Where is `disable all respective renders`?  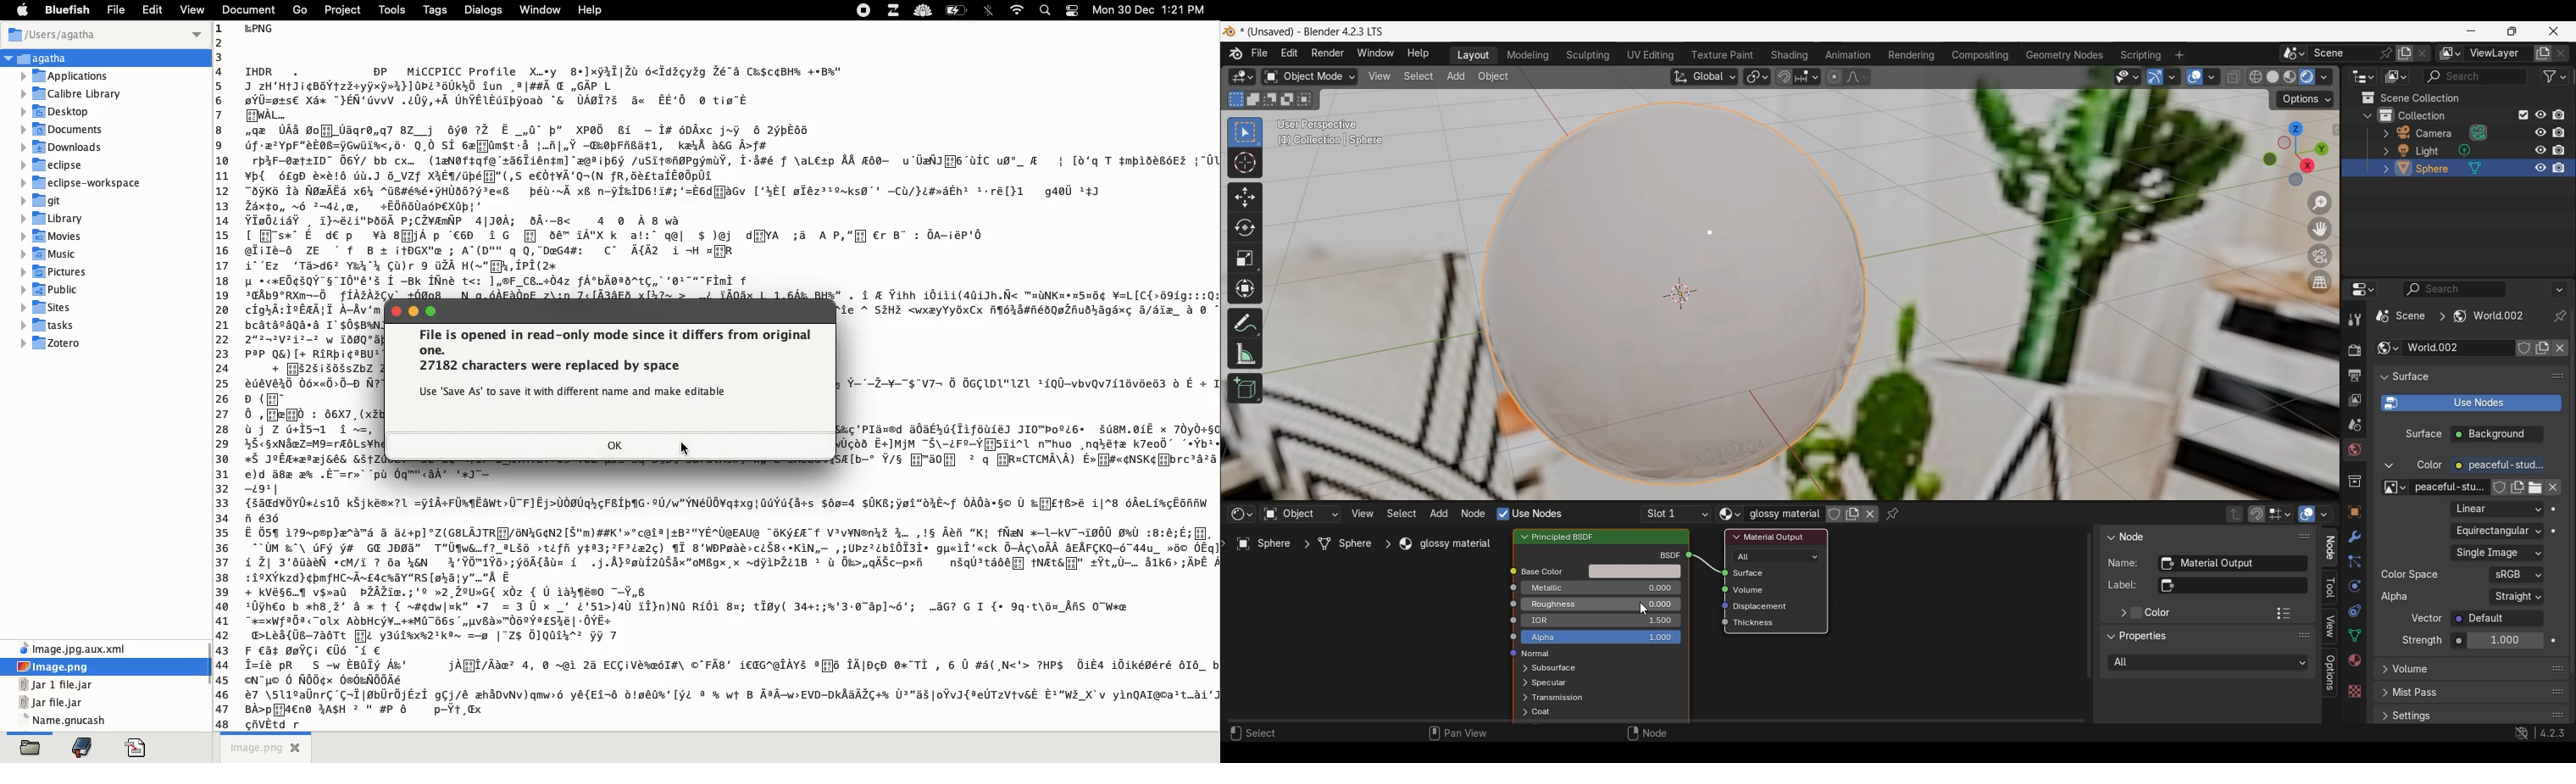
disable all respective renders is located at coordinates (2564, 168).